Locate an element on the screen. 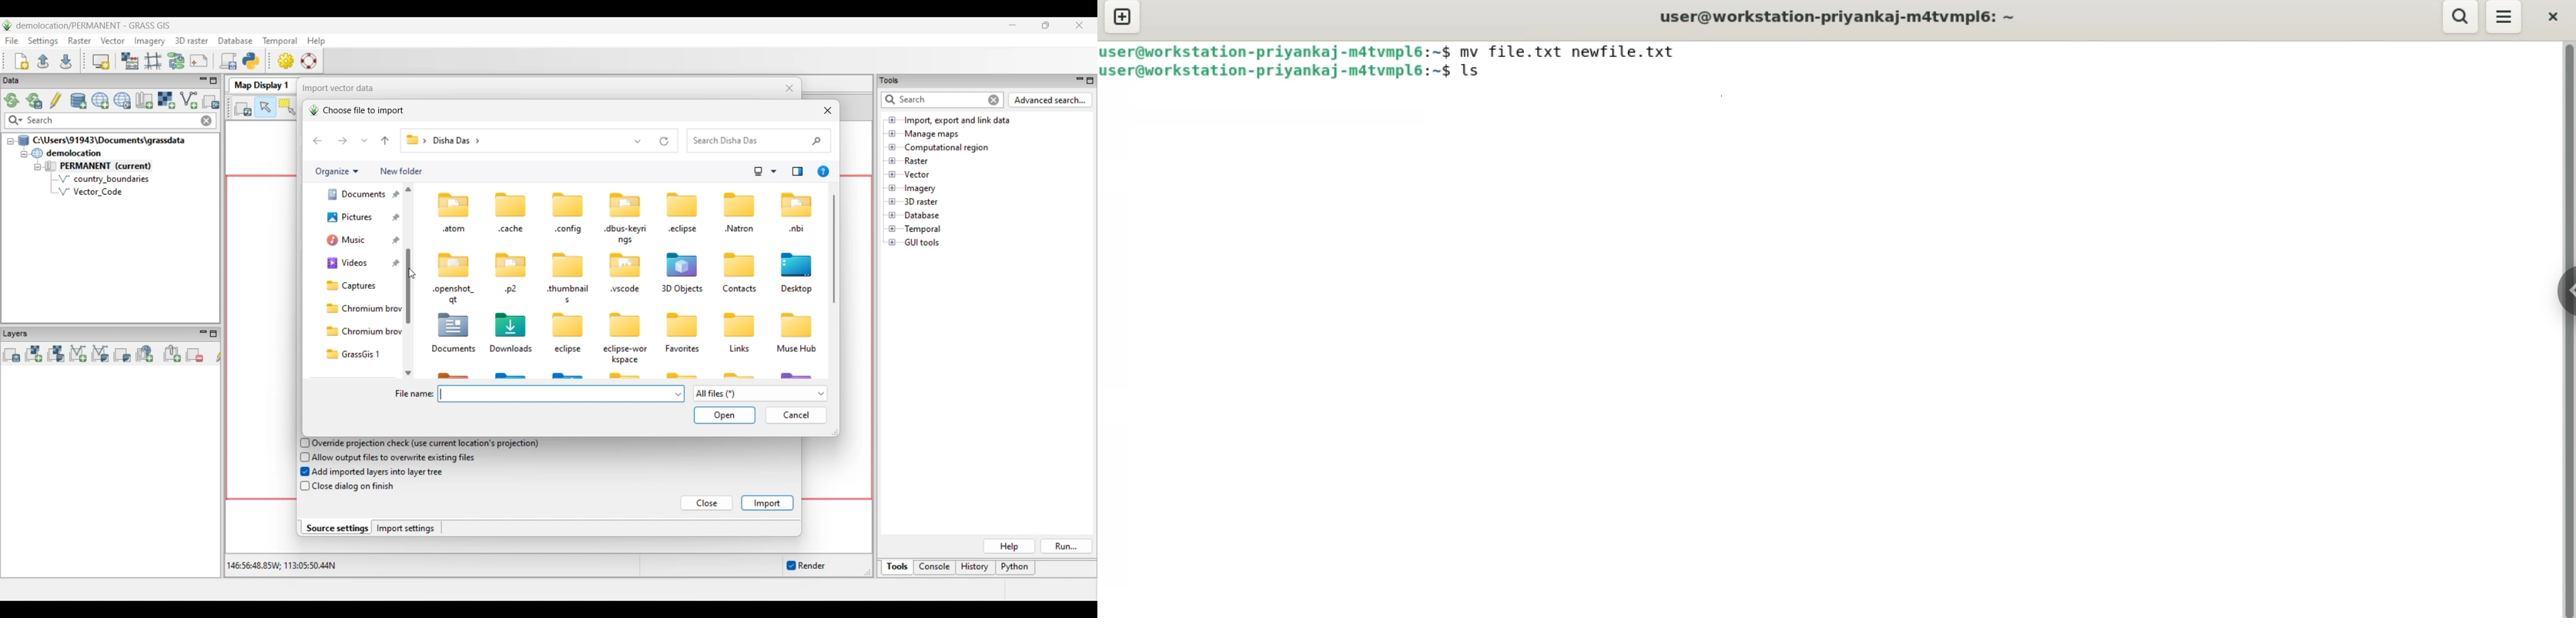 This screenshot has height=644, width=2576. ls is located at coordinates (1475, 72).